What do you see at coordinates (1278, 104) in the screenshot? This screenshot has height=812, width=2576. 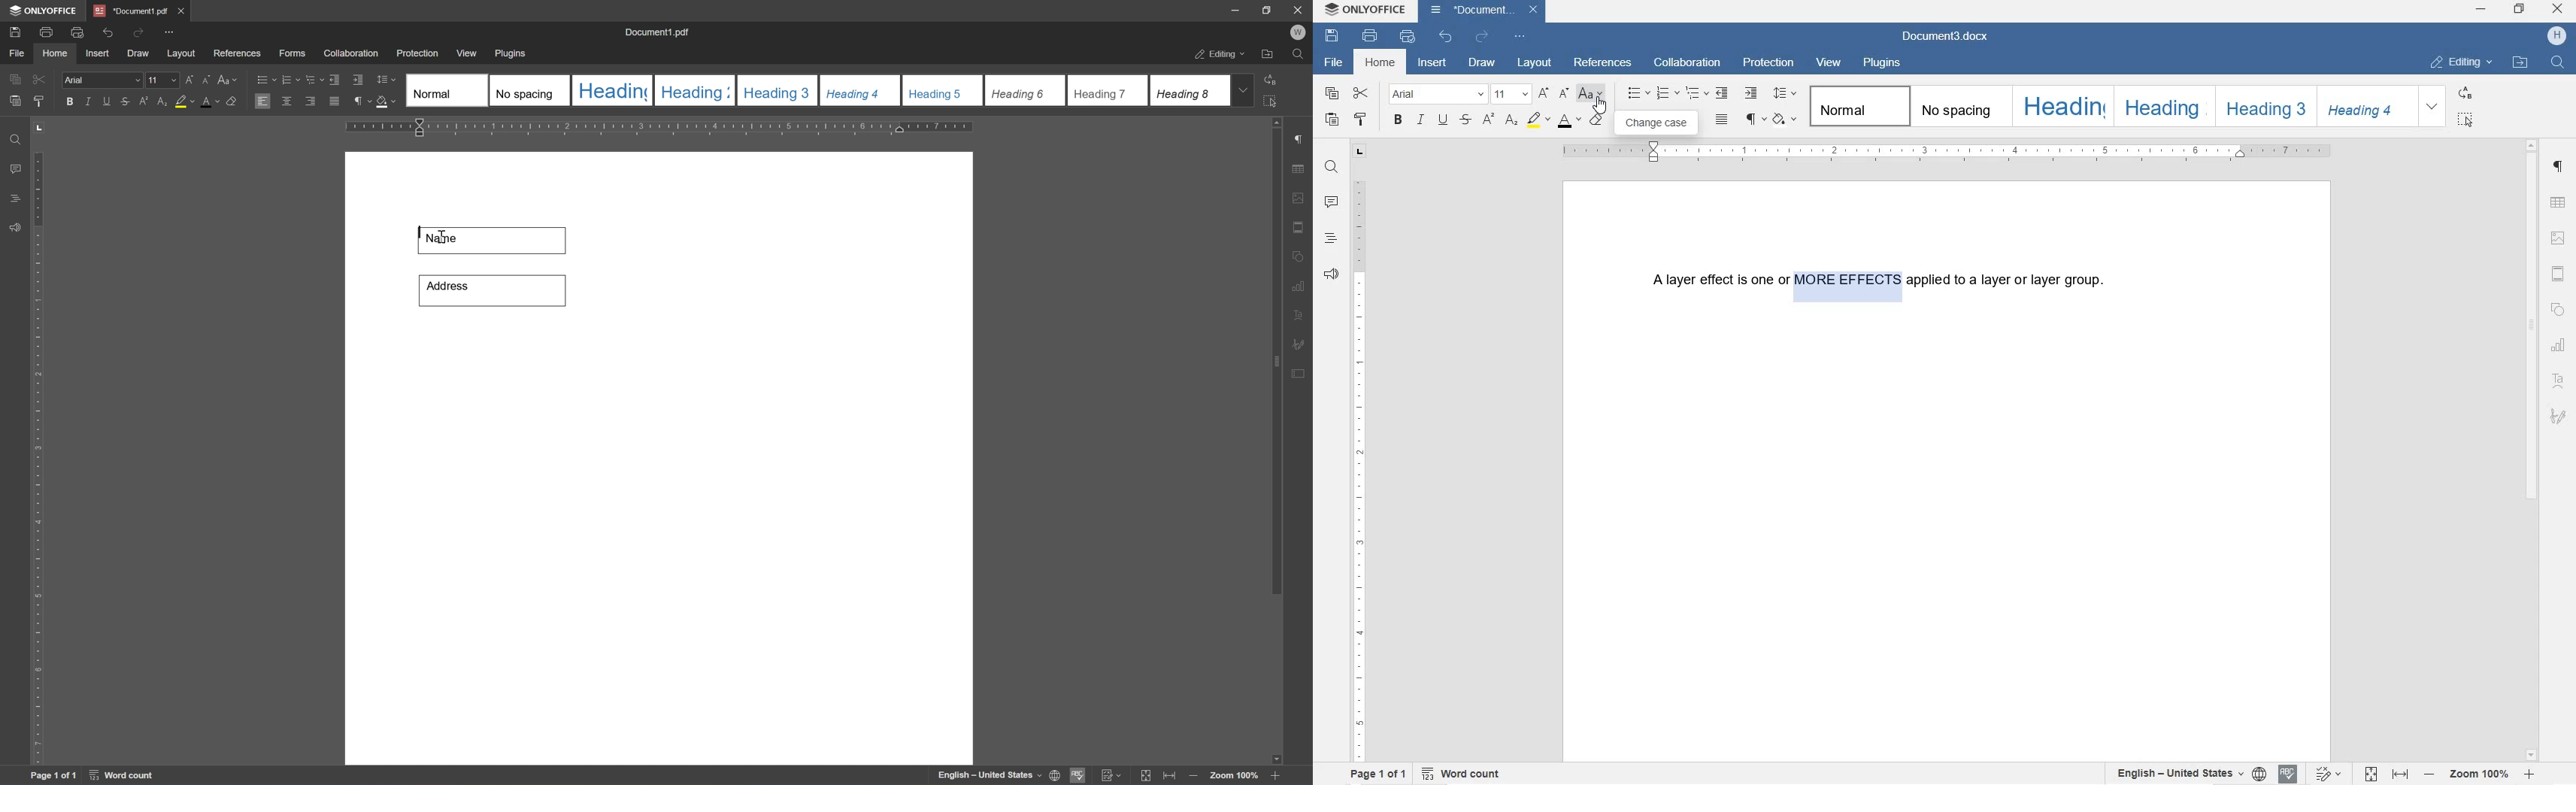 I see `select all` at bounding box center [1278, 104].